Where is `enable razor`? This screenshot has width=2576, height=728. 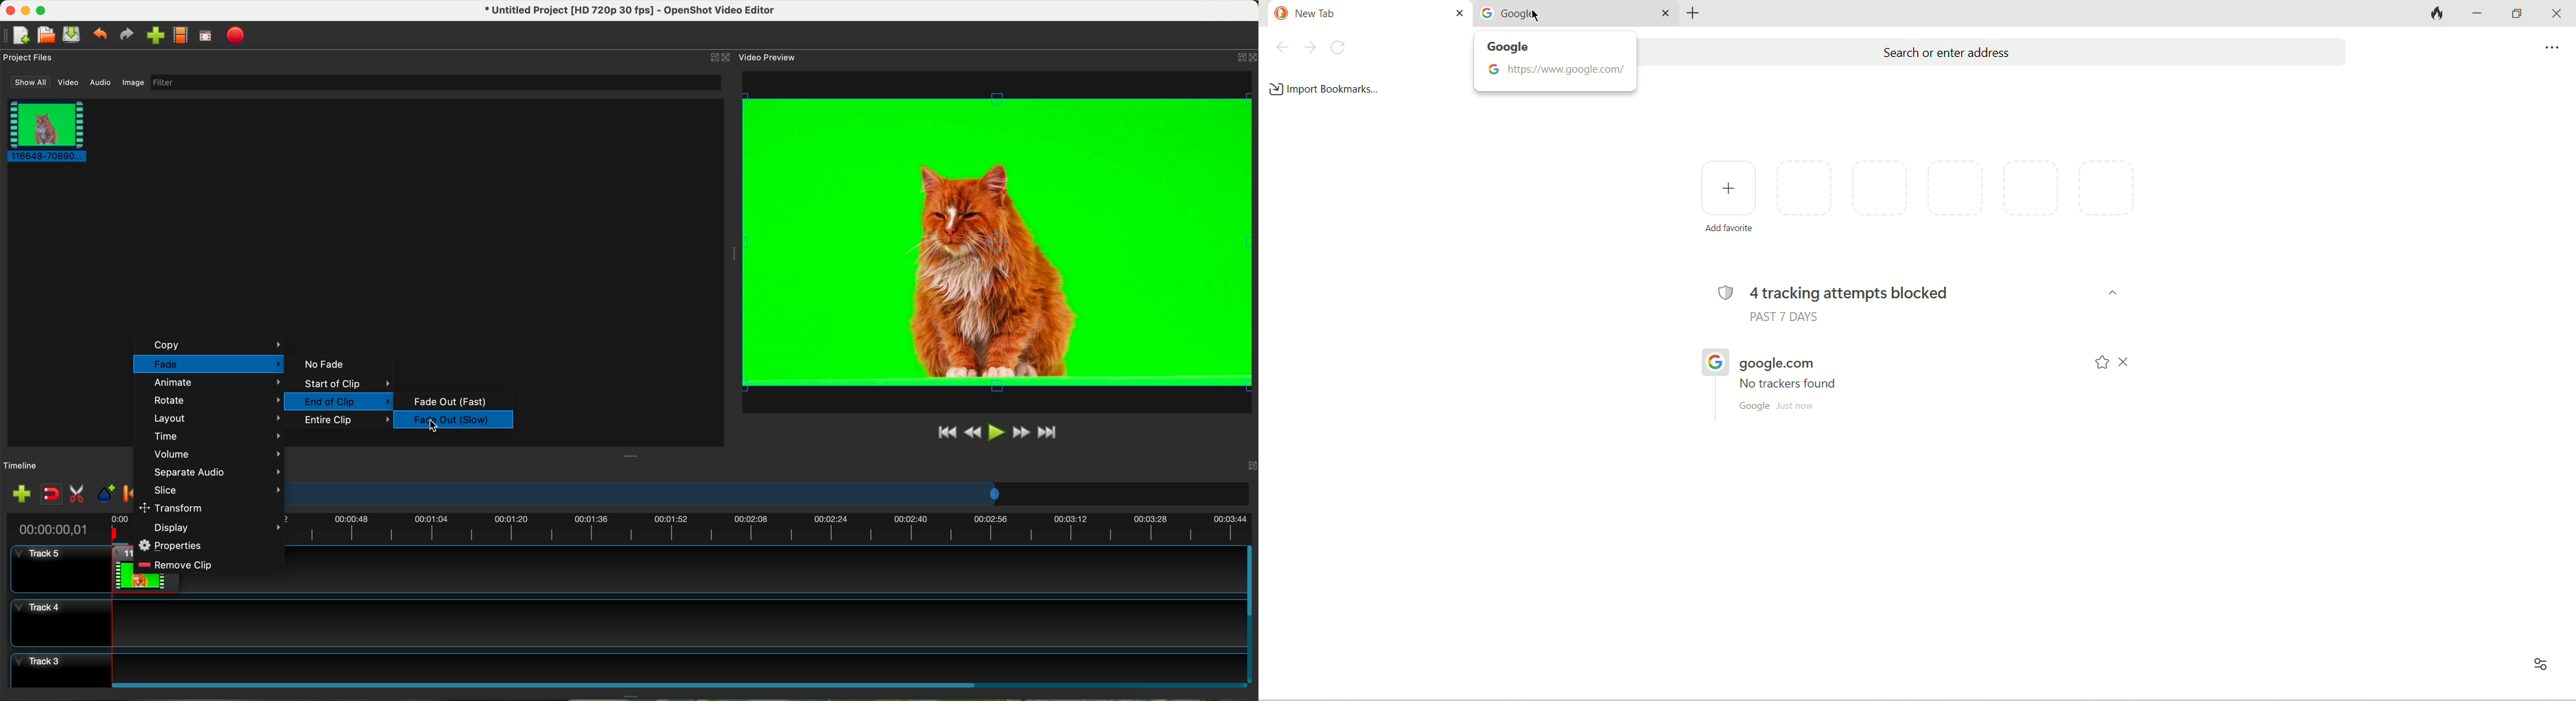
enable razor is located at coordinates (77, 495).